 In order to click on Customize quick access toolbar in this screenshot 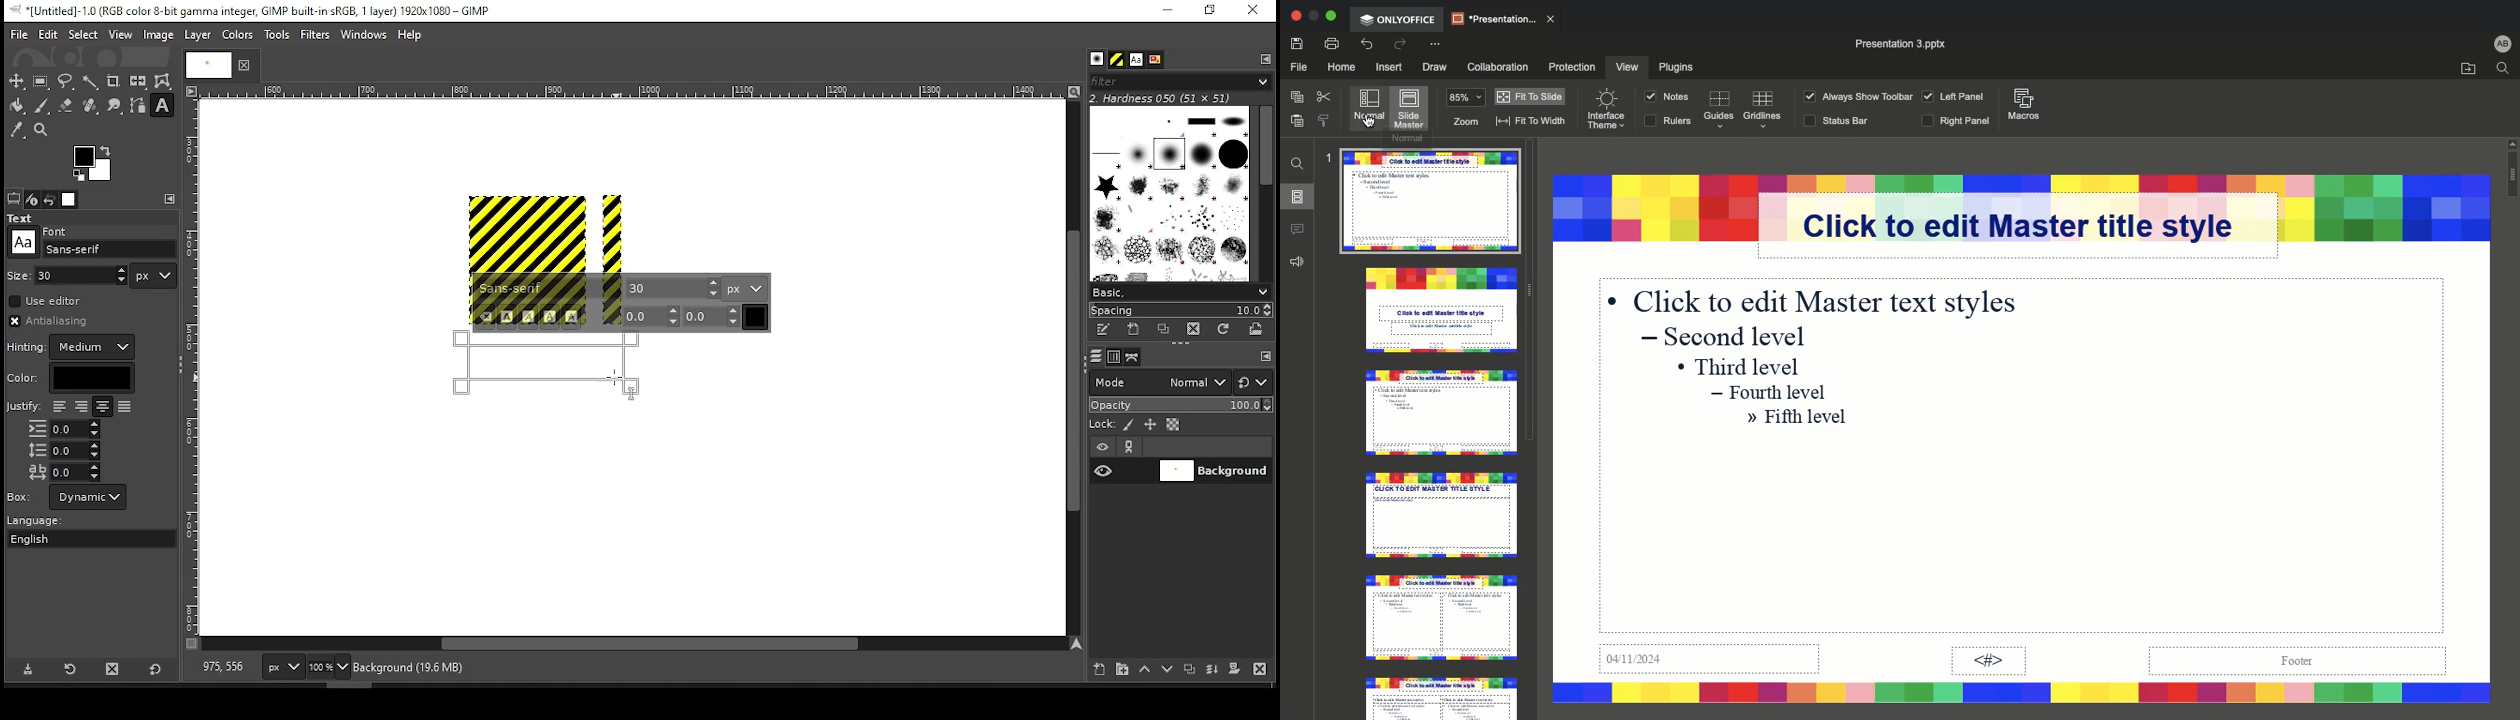, I will do `click(1434, 45)`.